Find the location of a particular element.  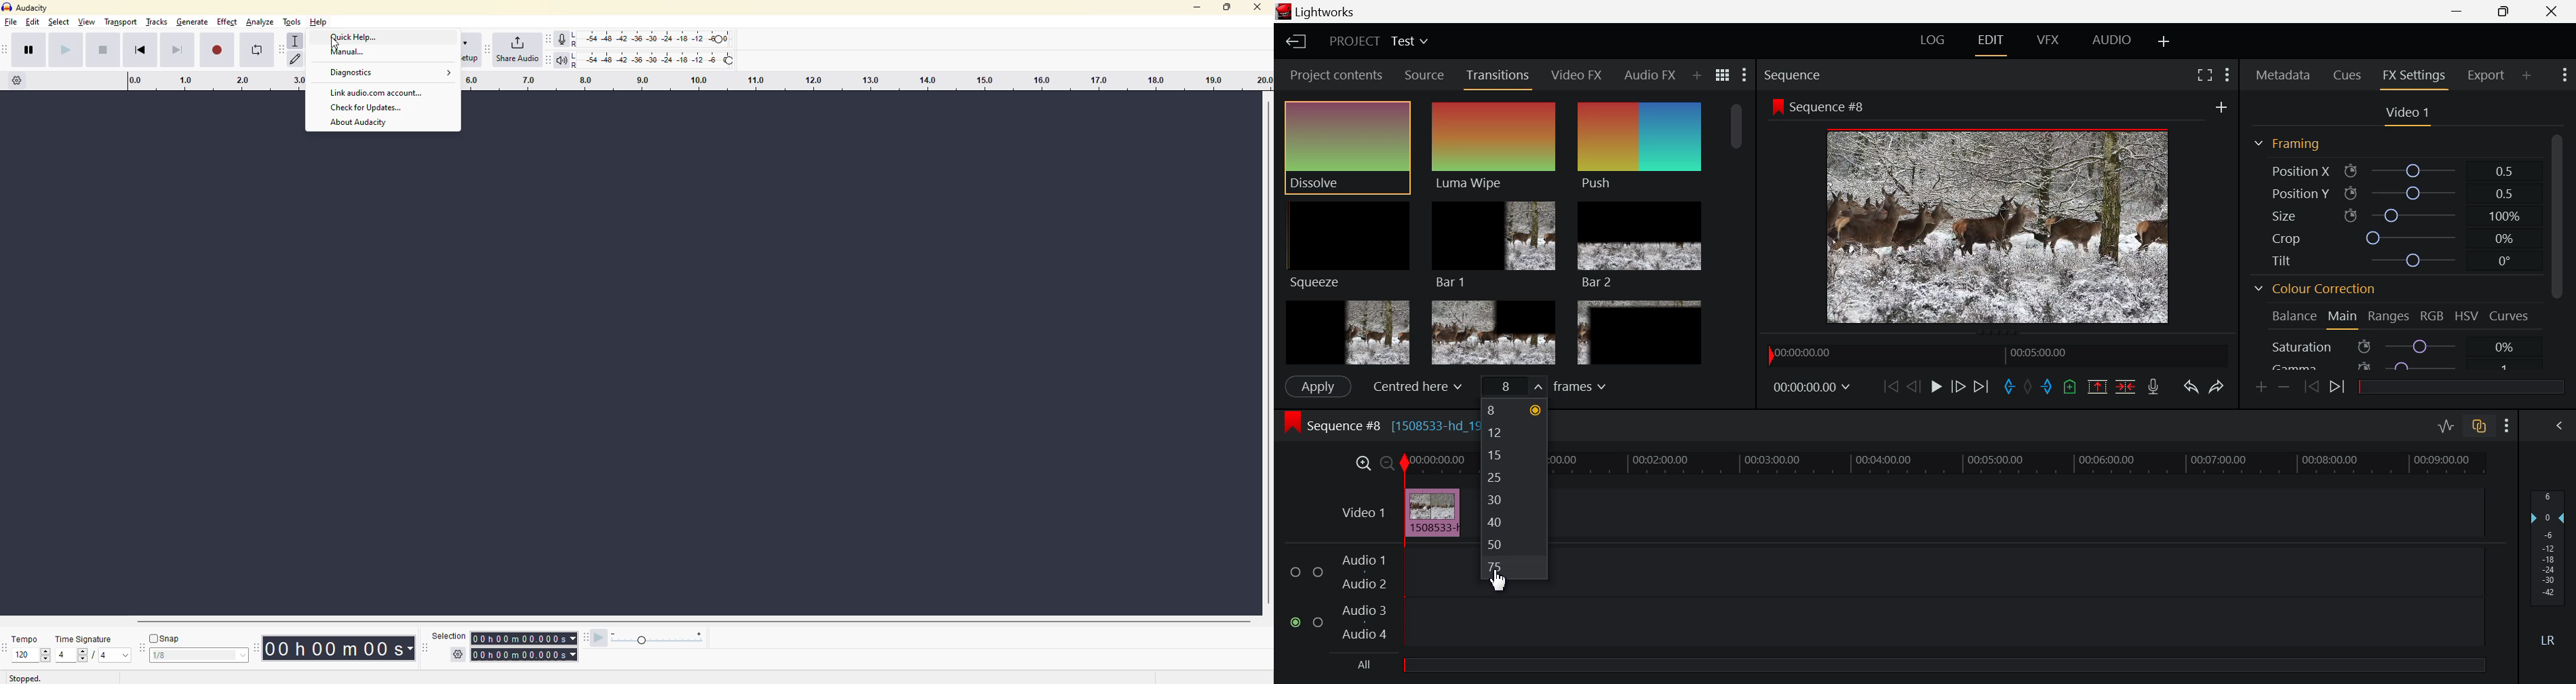

Colour Correction is located at coordinates (2318, 290).